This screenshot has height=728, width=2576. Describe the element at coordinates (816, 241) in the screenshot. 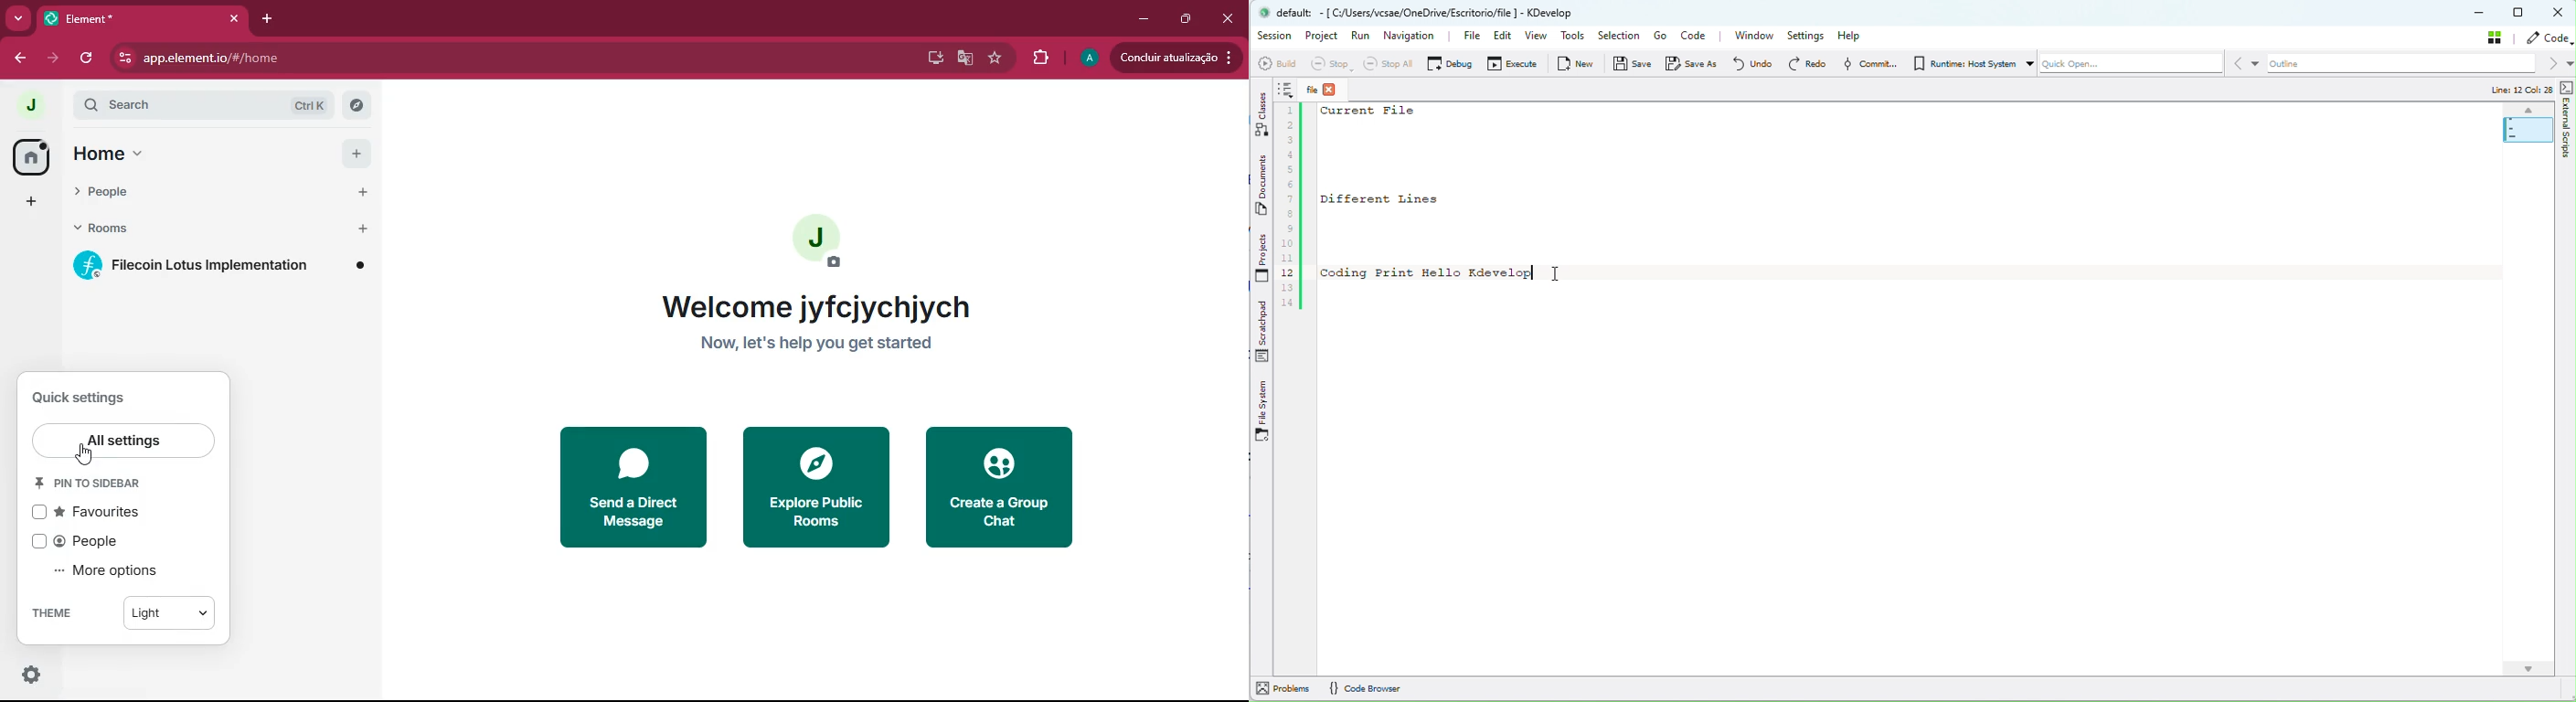

I see `profile picture` at that location.